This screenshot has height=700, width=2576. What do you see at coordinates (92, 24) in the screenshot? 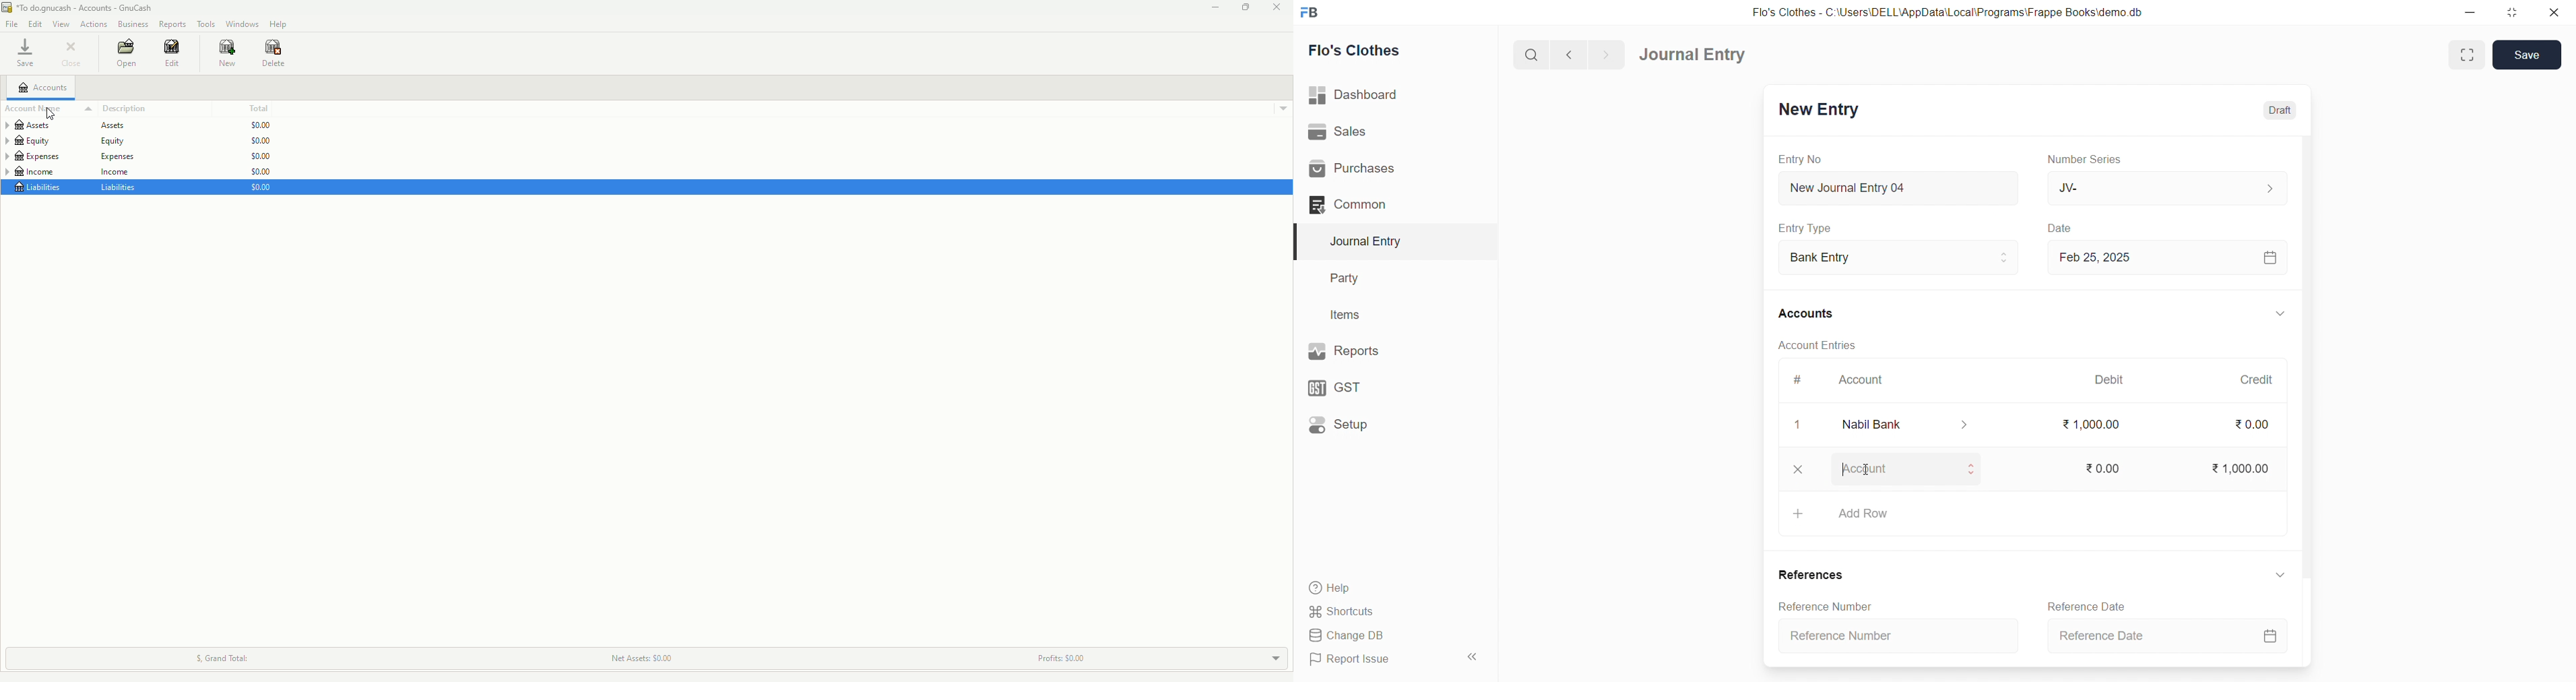
I see `Actions` at bounding box center [92, 24].